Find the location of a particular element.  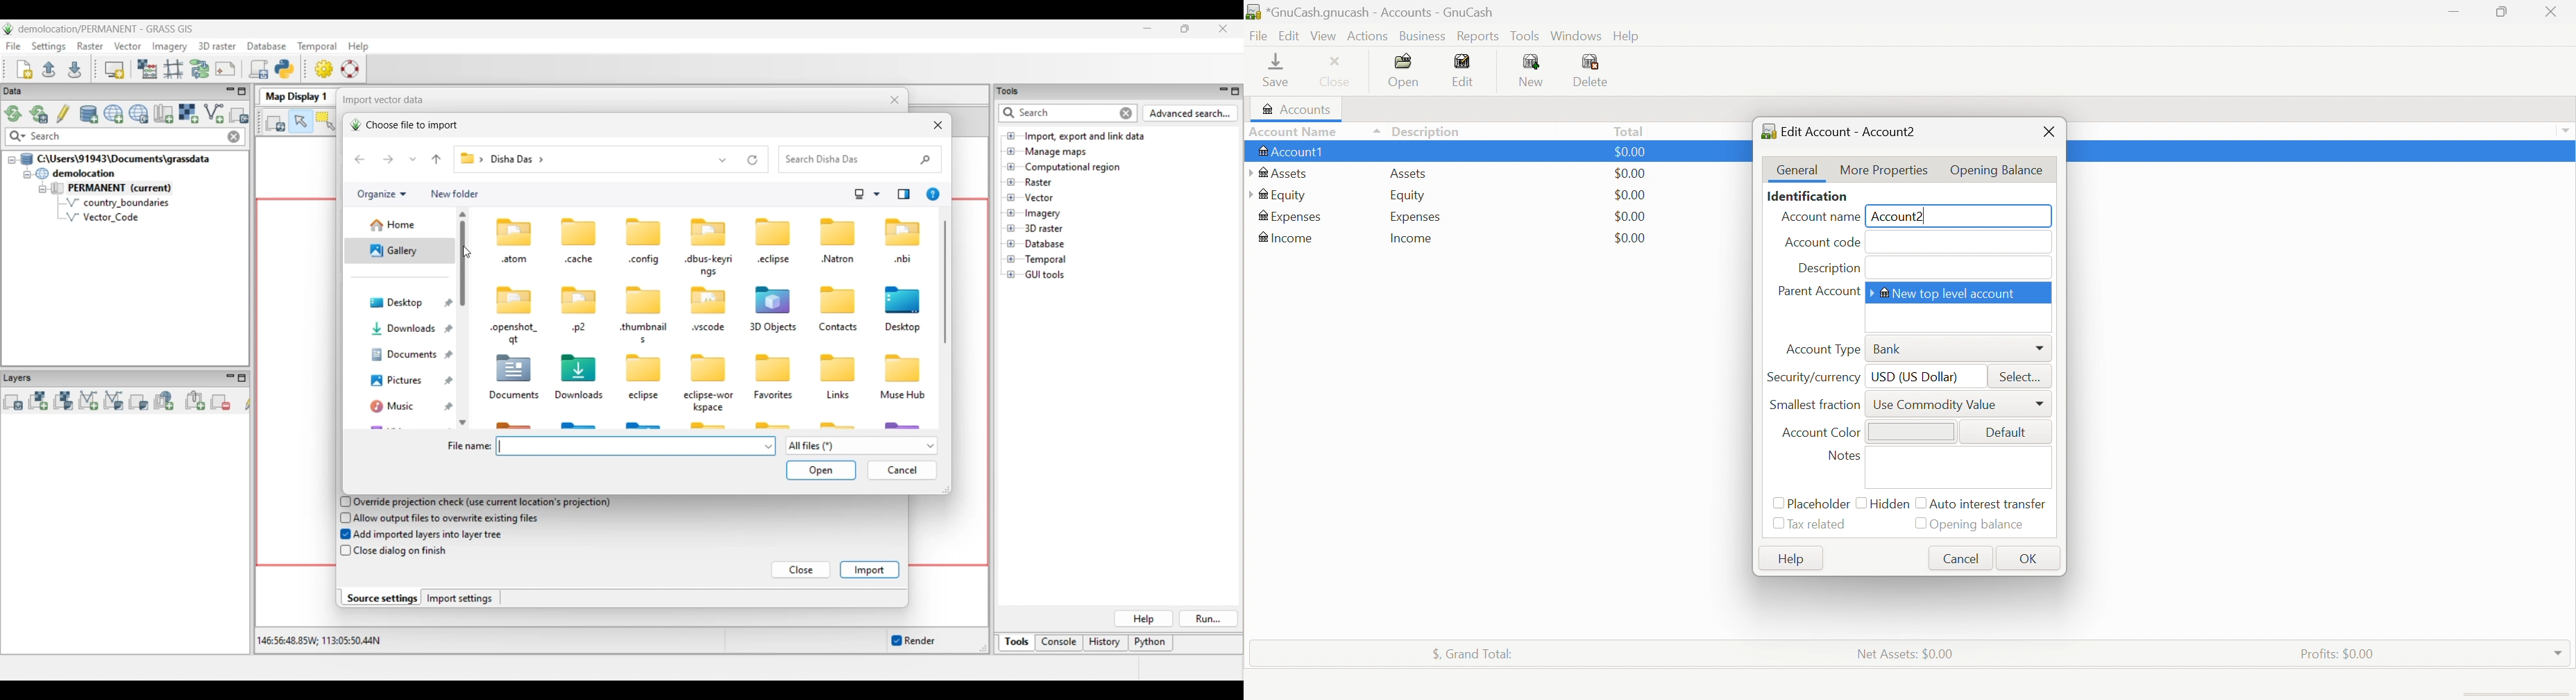

Equity is located at coordinates (1285, 196).